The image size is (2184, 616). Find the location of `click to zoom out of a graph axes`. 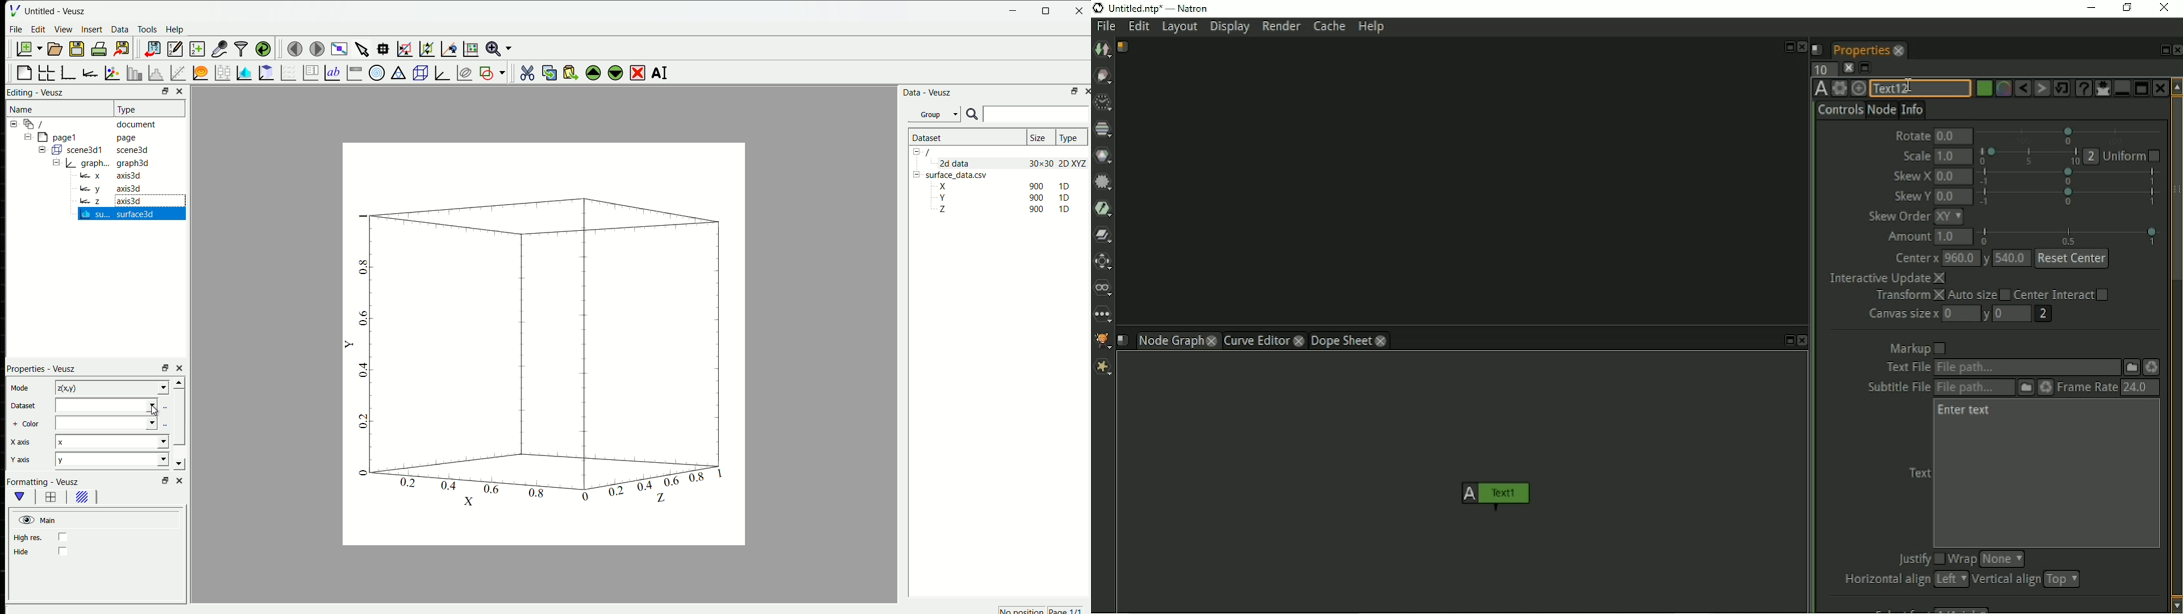

click to zoom out of a graph axes is located at coordinates (428, 48).